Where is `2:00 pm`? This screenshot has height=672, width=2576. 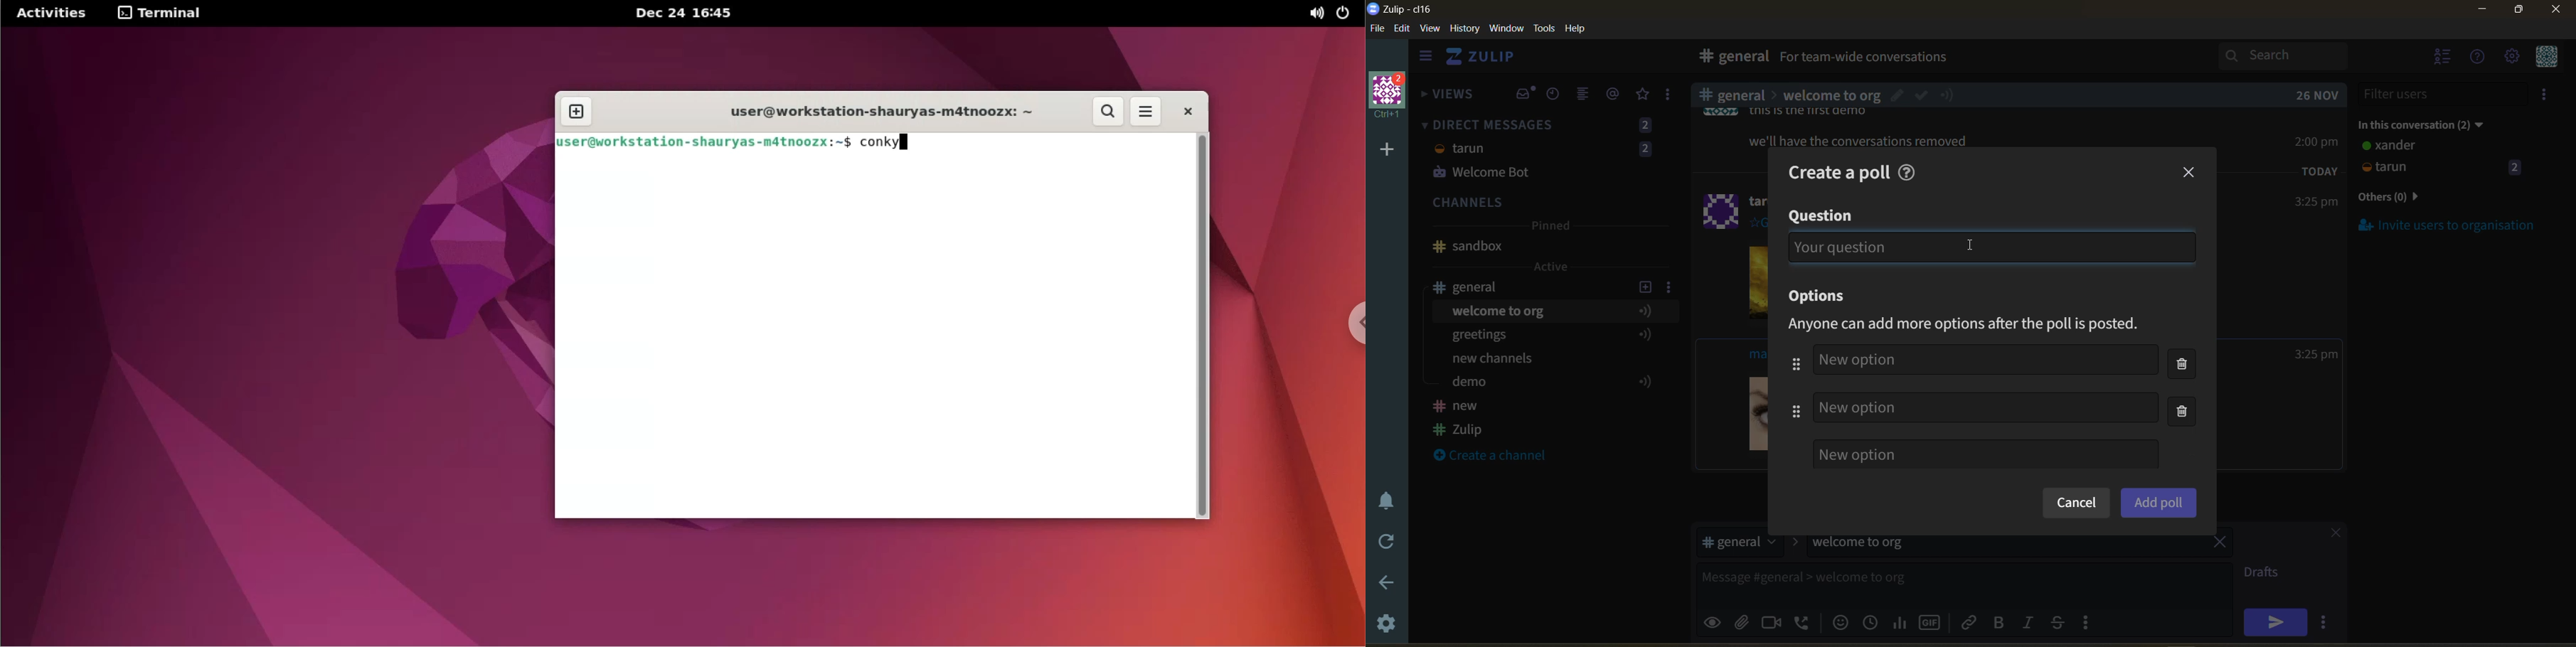
2:00 pm is located at coordinates (2319, 141).